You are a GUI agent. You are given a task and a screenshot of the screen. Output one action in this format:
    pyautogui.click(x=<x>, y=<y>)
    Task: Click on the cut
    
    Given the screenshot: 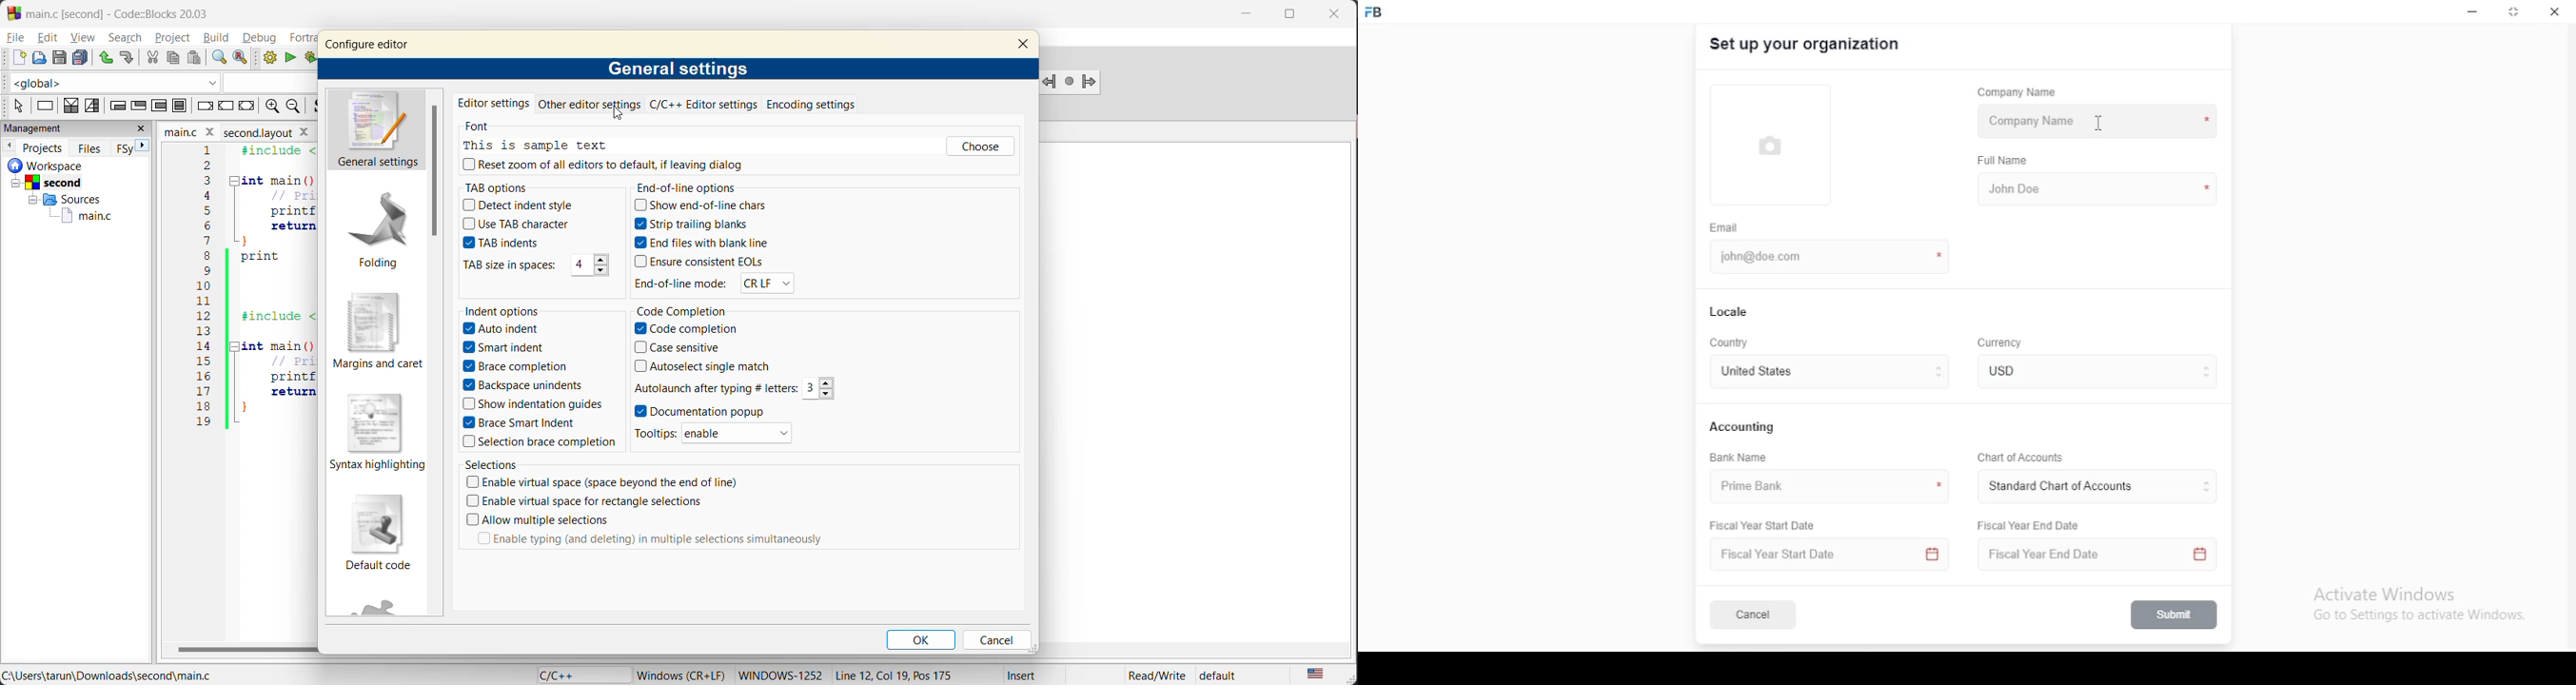 What is the action you would take?
    pyautogui.click(x=150, y=57)
    